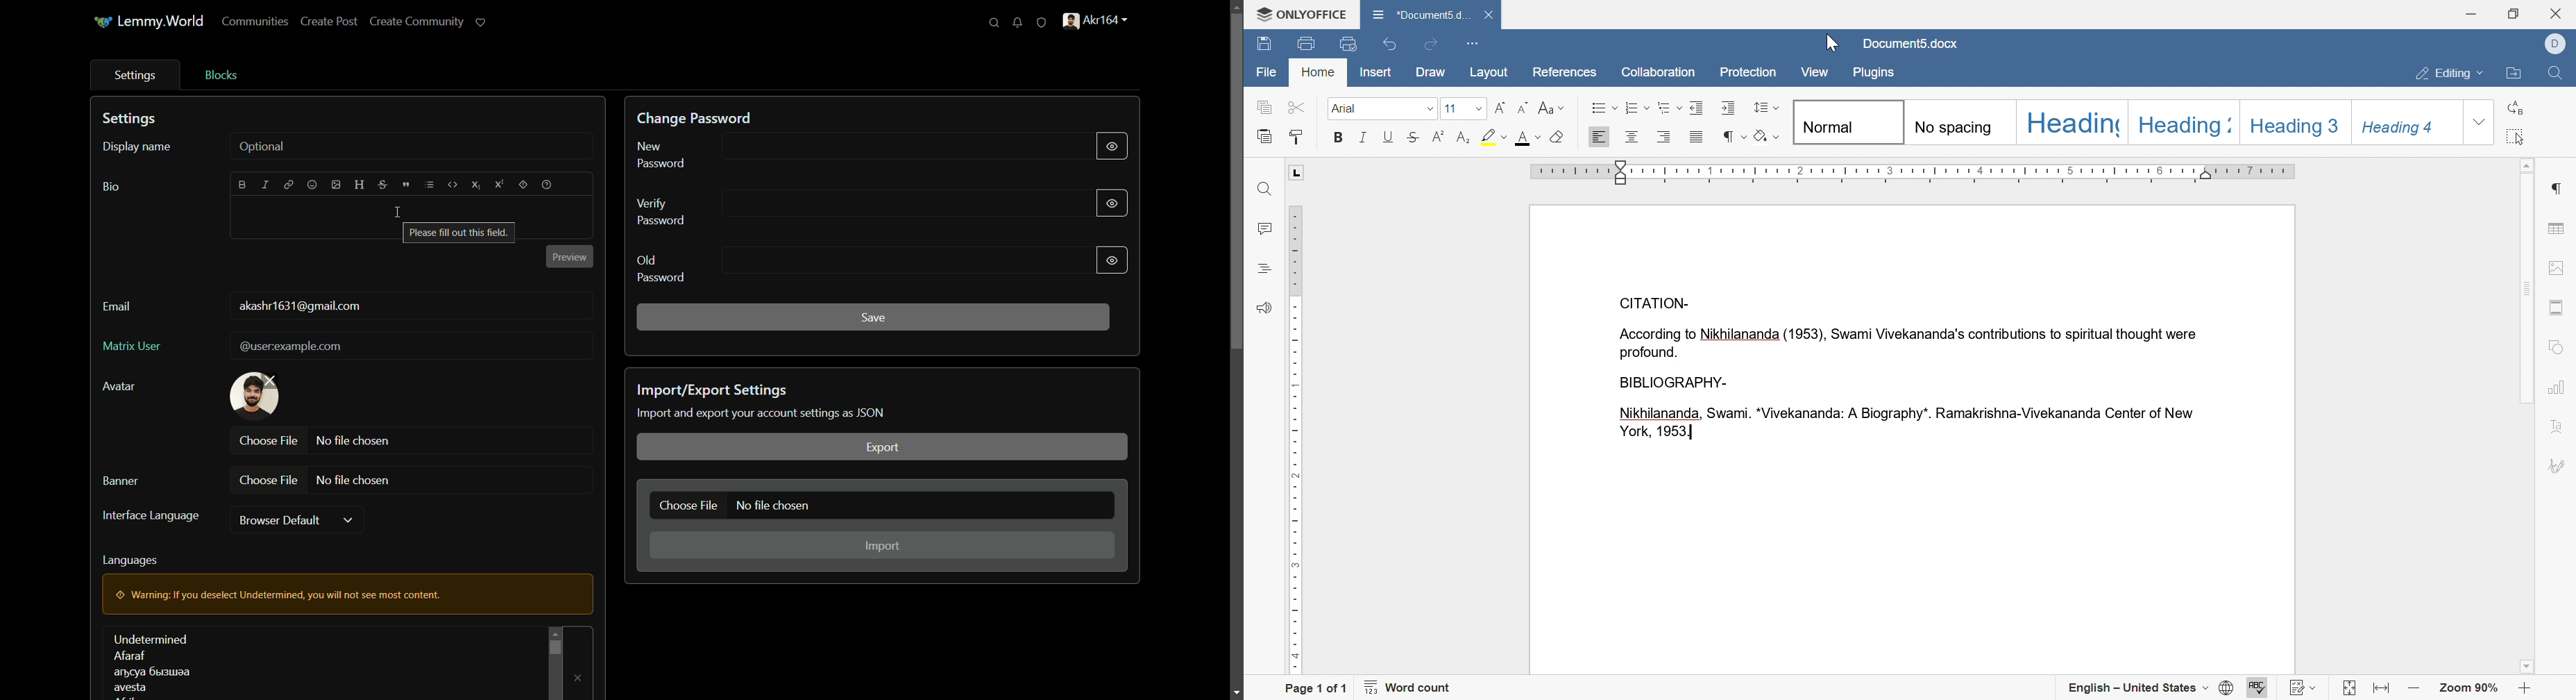 This screenshot has width=2576, height=700. Describe the element at coordinates (1874, 74) in the screenshot. I see `plugins` at that location.